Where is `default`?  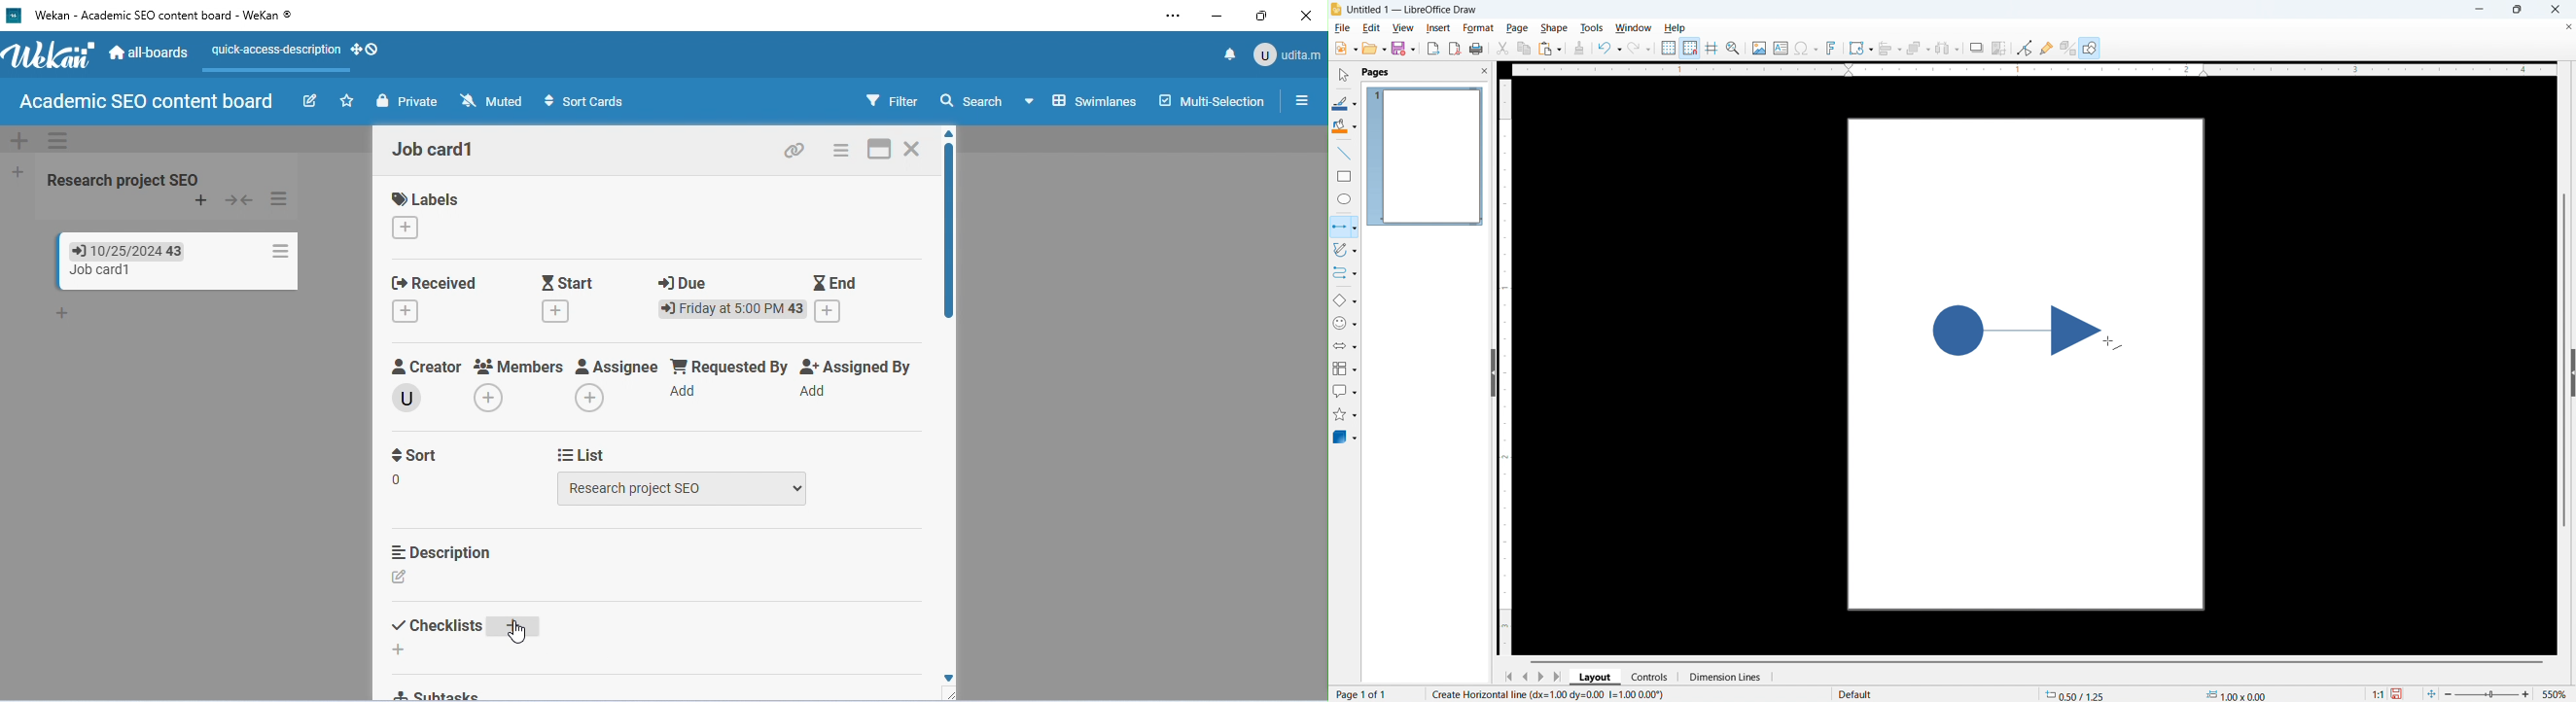 default is located at coordinates (659, 139).